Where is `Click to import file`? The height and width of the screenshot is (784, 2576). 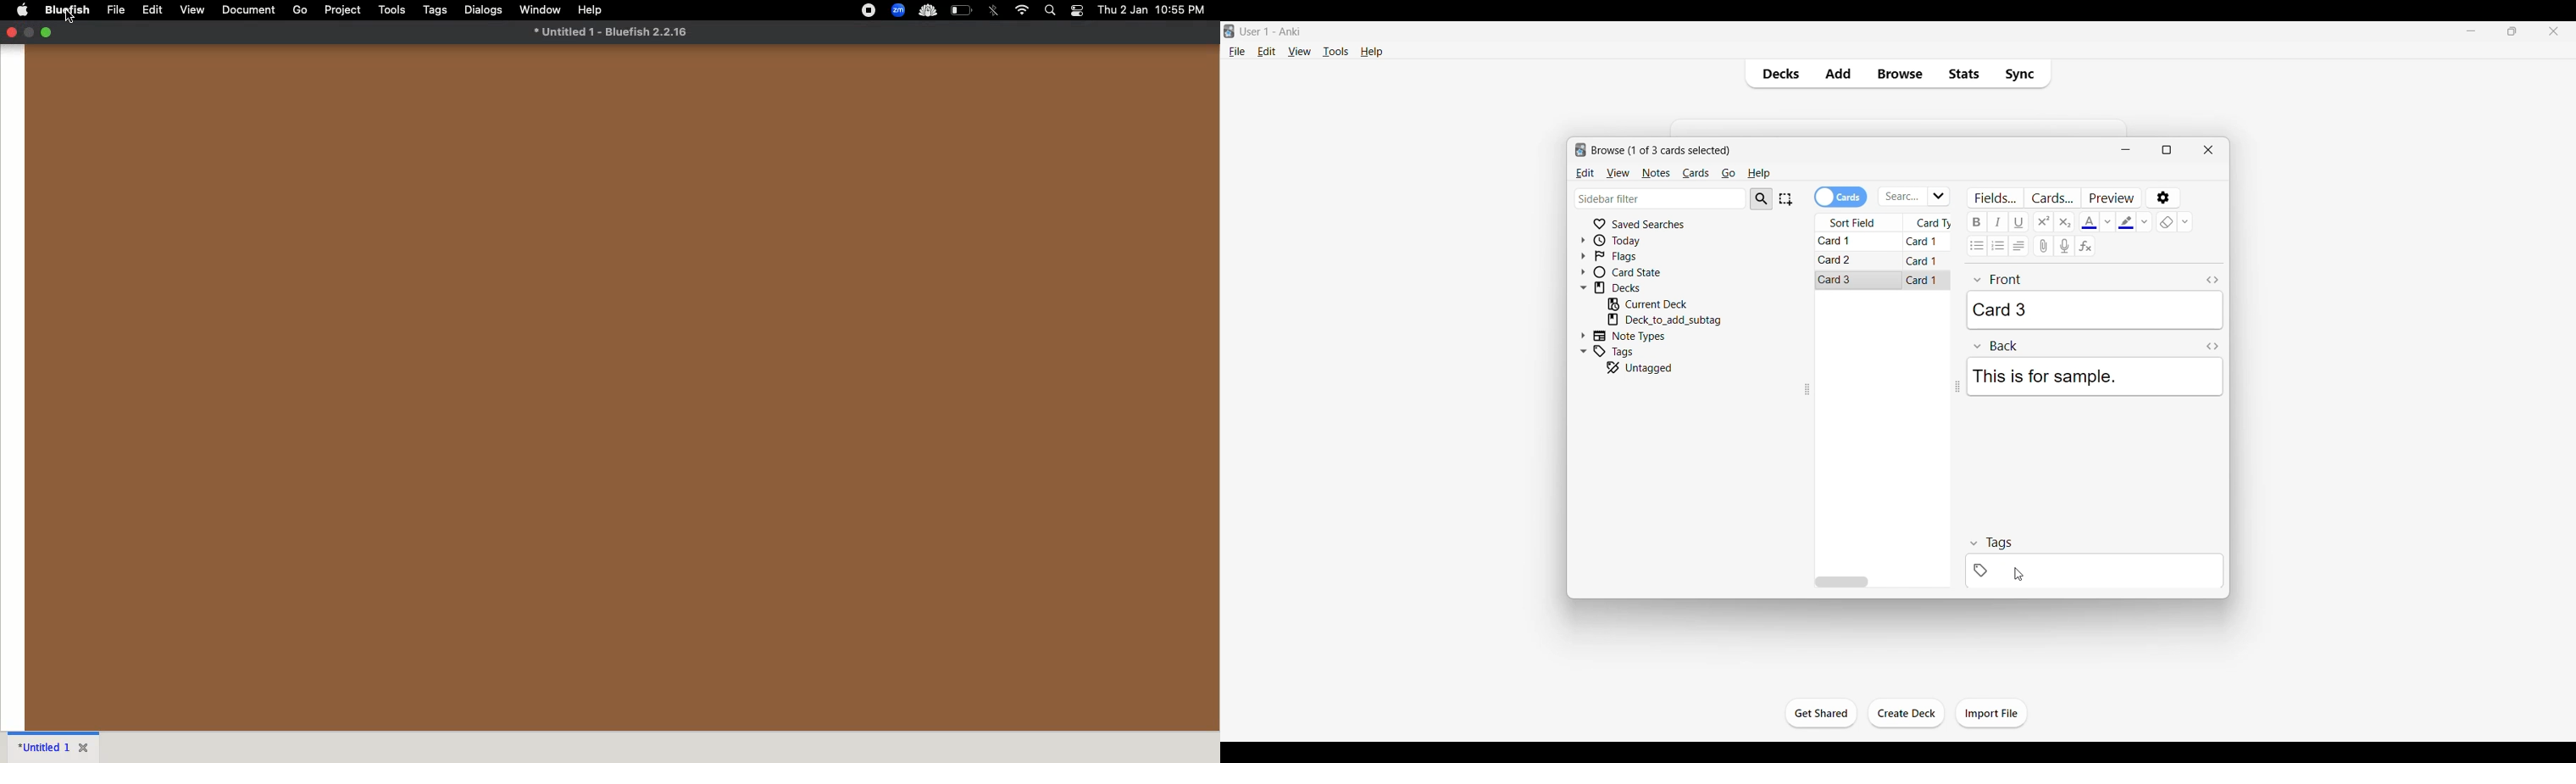 Click to import file is located at coordinates (1992, 714).